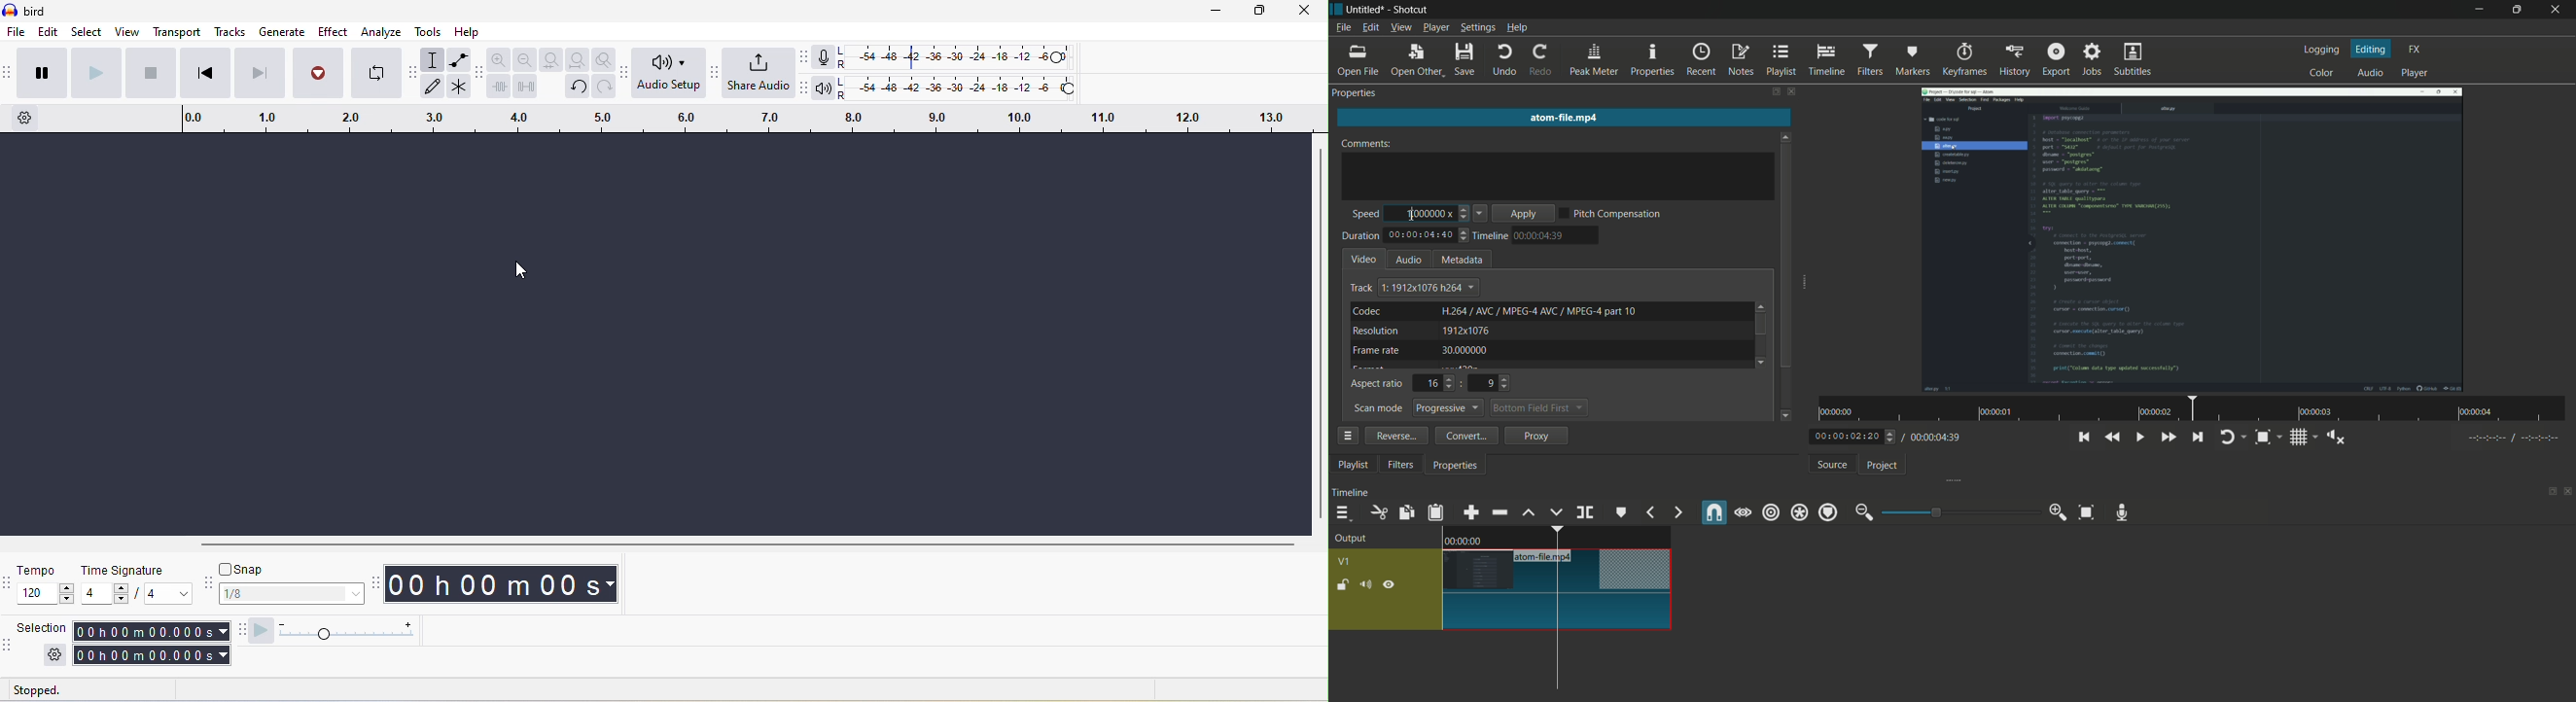 Image resolution: width=2576 pixels, height=728 pixels. Describe the element at coordinates (966, 88) in the screenshot. I see `playback level` at that location.